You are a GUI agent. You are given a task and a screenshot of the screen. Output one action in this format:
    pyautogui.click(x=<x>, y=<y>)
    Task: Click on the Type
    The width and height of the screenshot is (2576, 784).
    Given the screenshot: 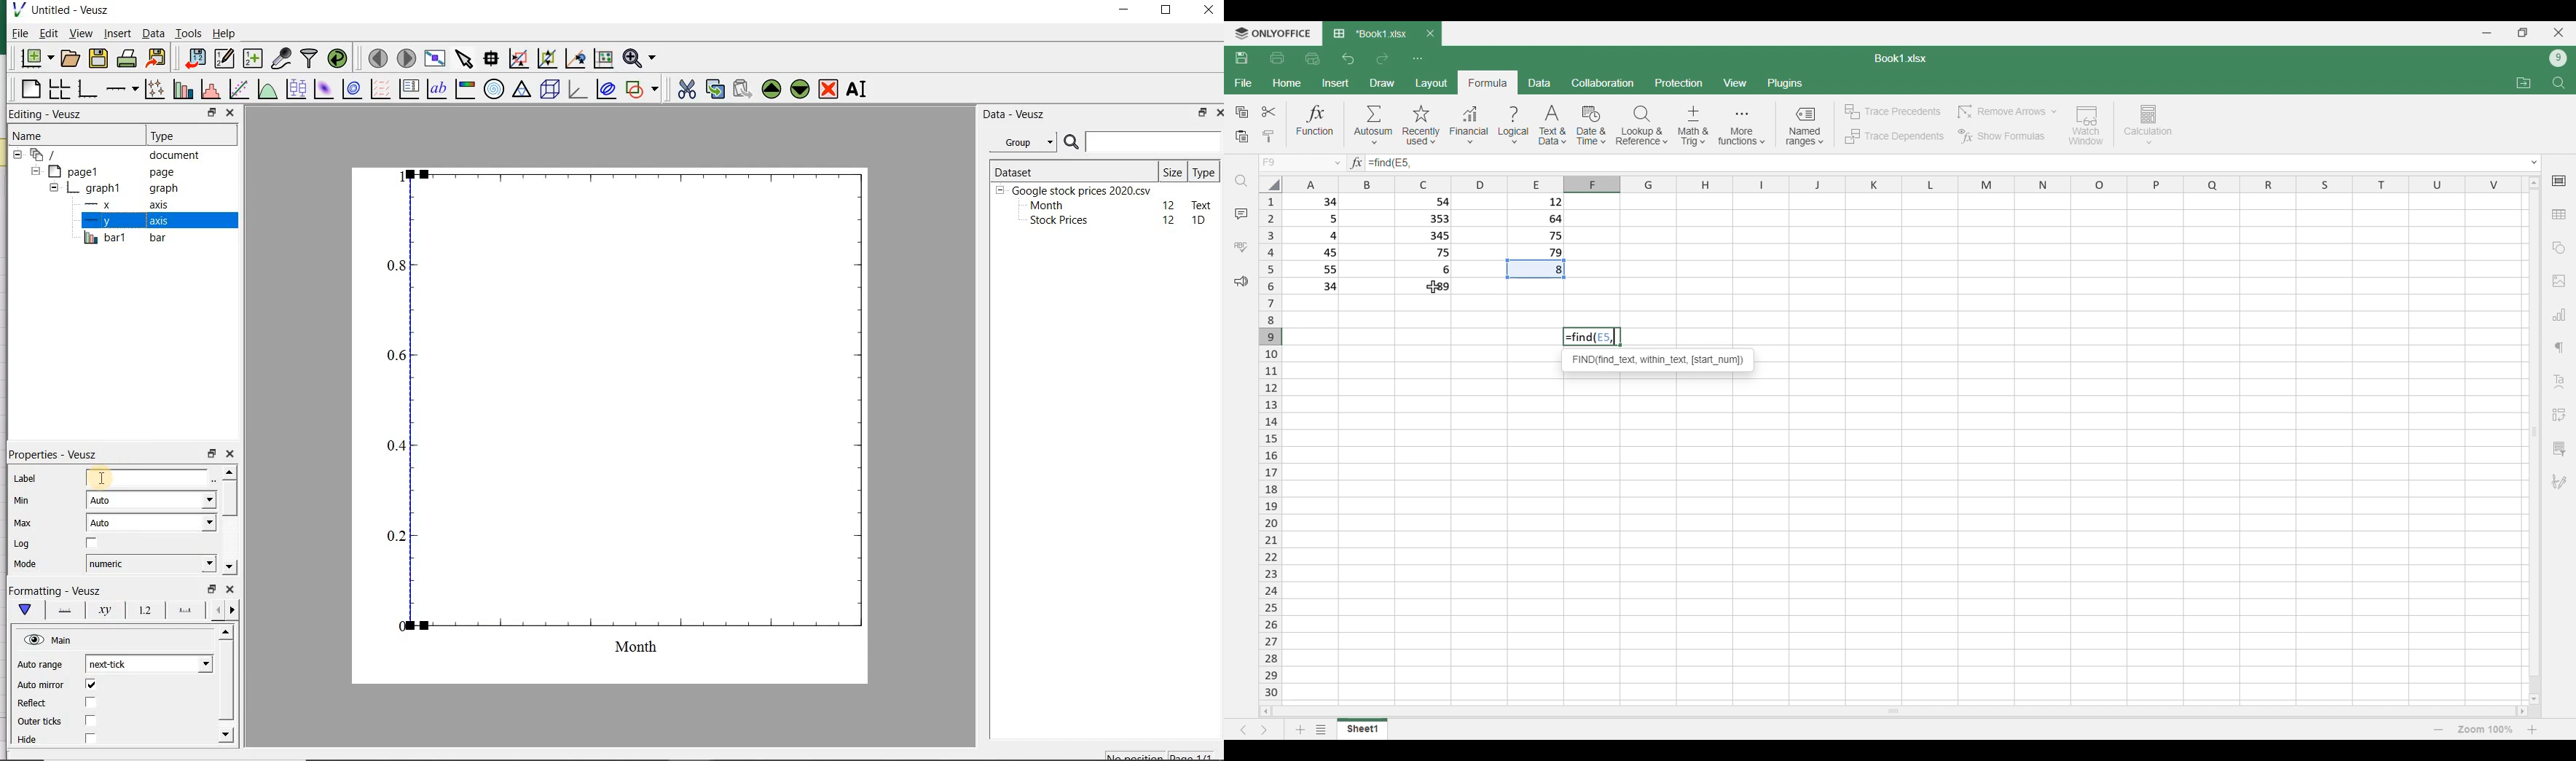 What is the action you would take?
    pyautogui.click(x=181, y=134)
    